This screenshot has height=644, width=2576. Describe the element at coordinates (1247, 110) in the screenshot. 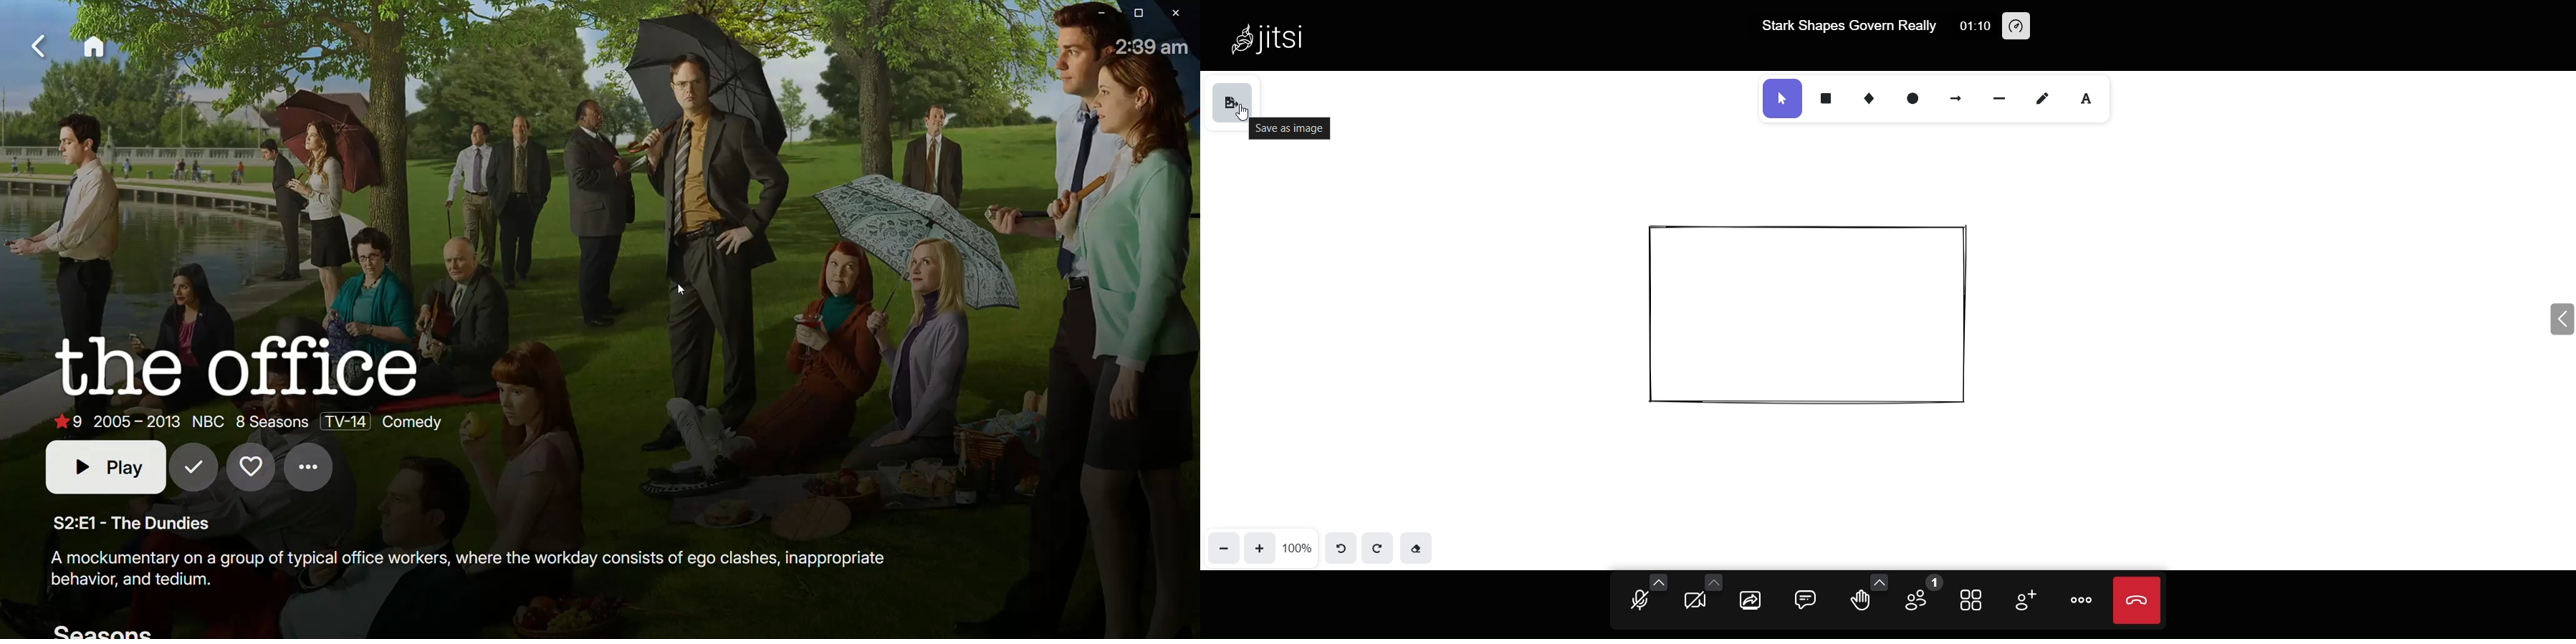

I see `cursor` at that location.